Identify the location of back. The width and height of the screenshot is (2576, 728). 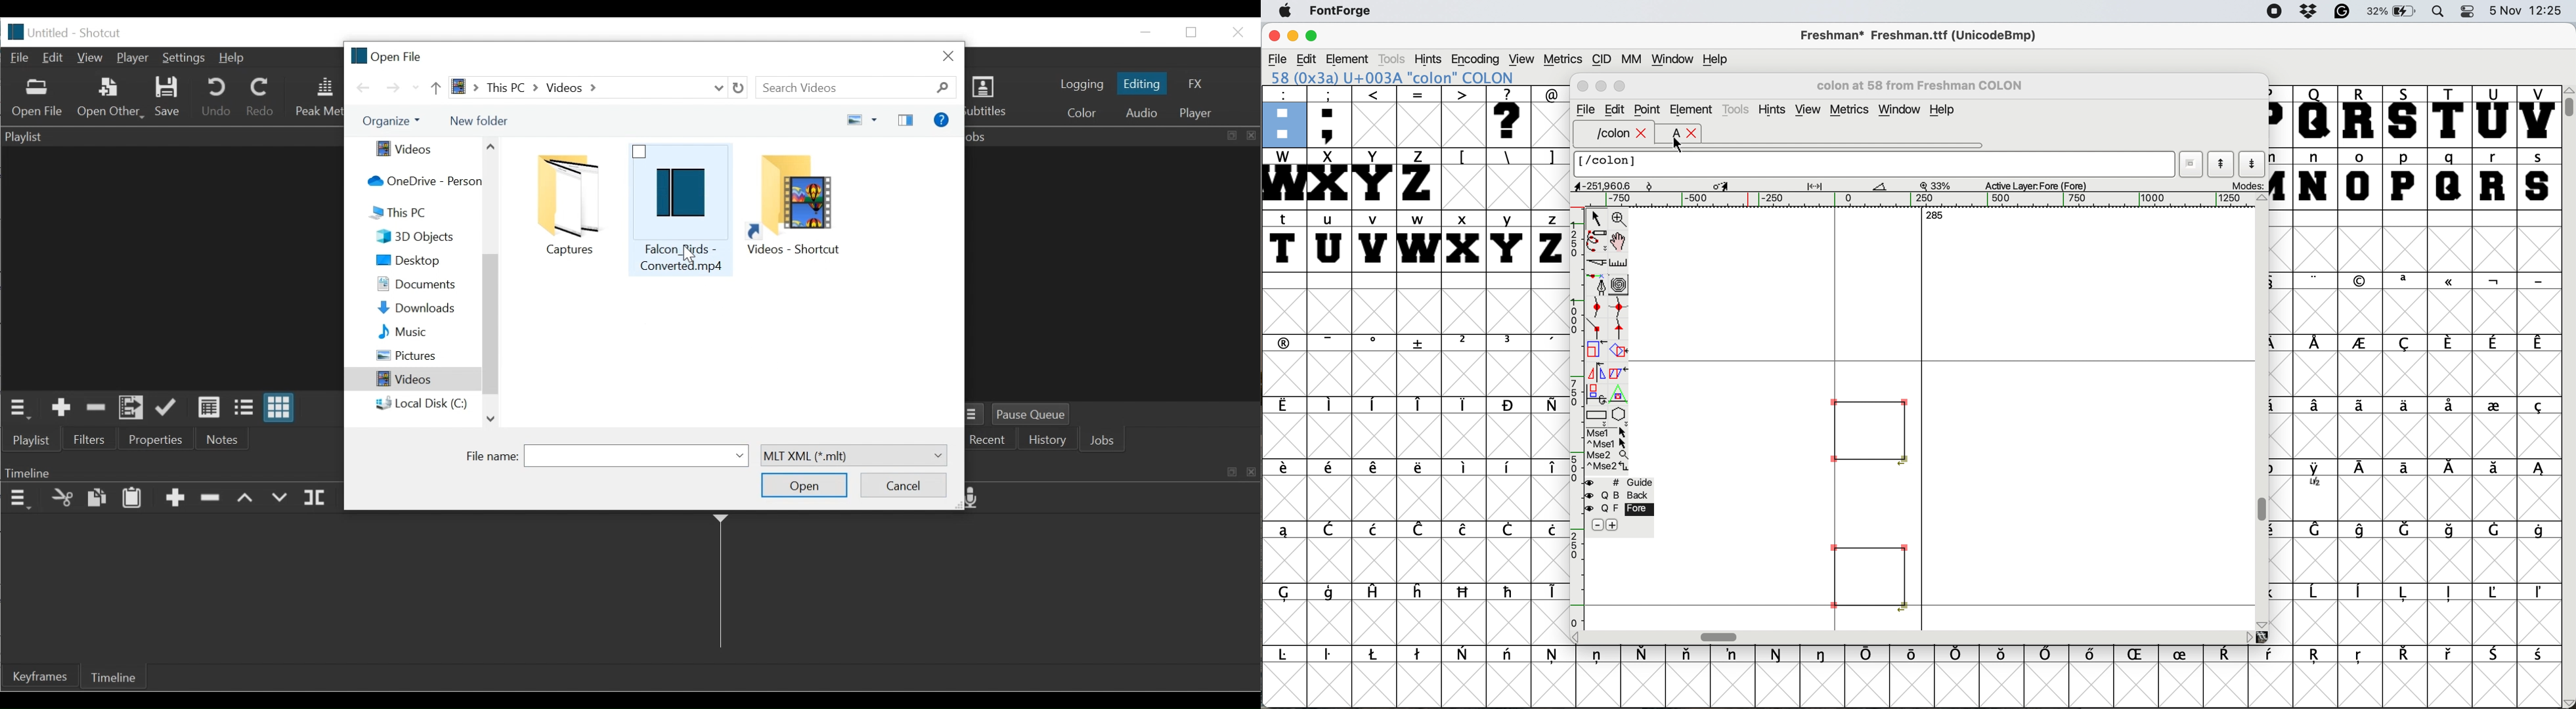
(1617, 494).